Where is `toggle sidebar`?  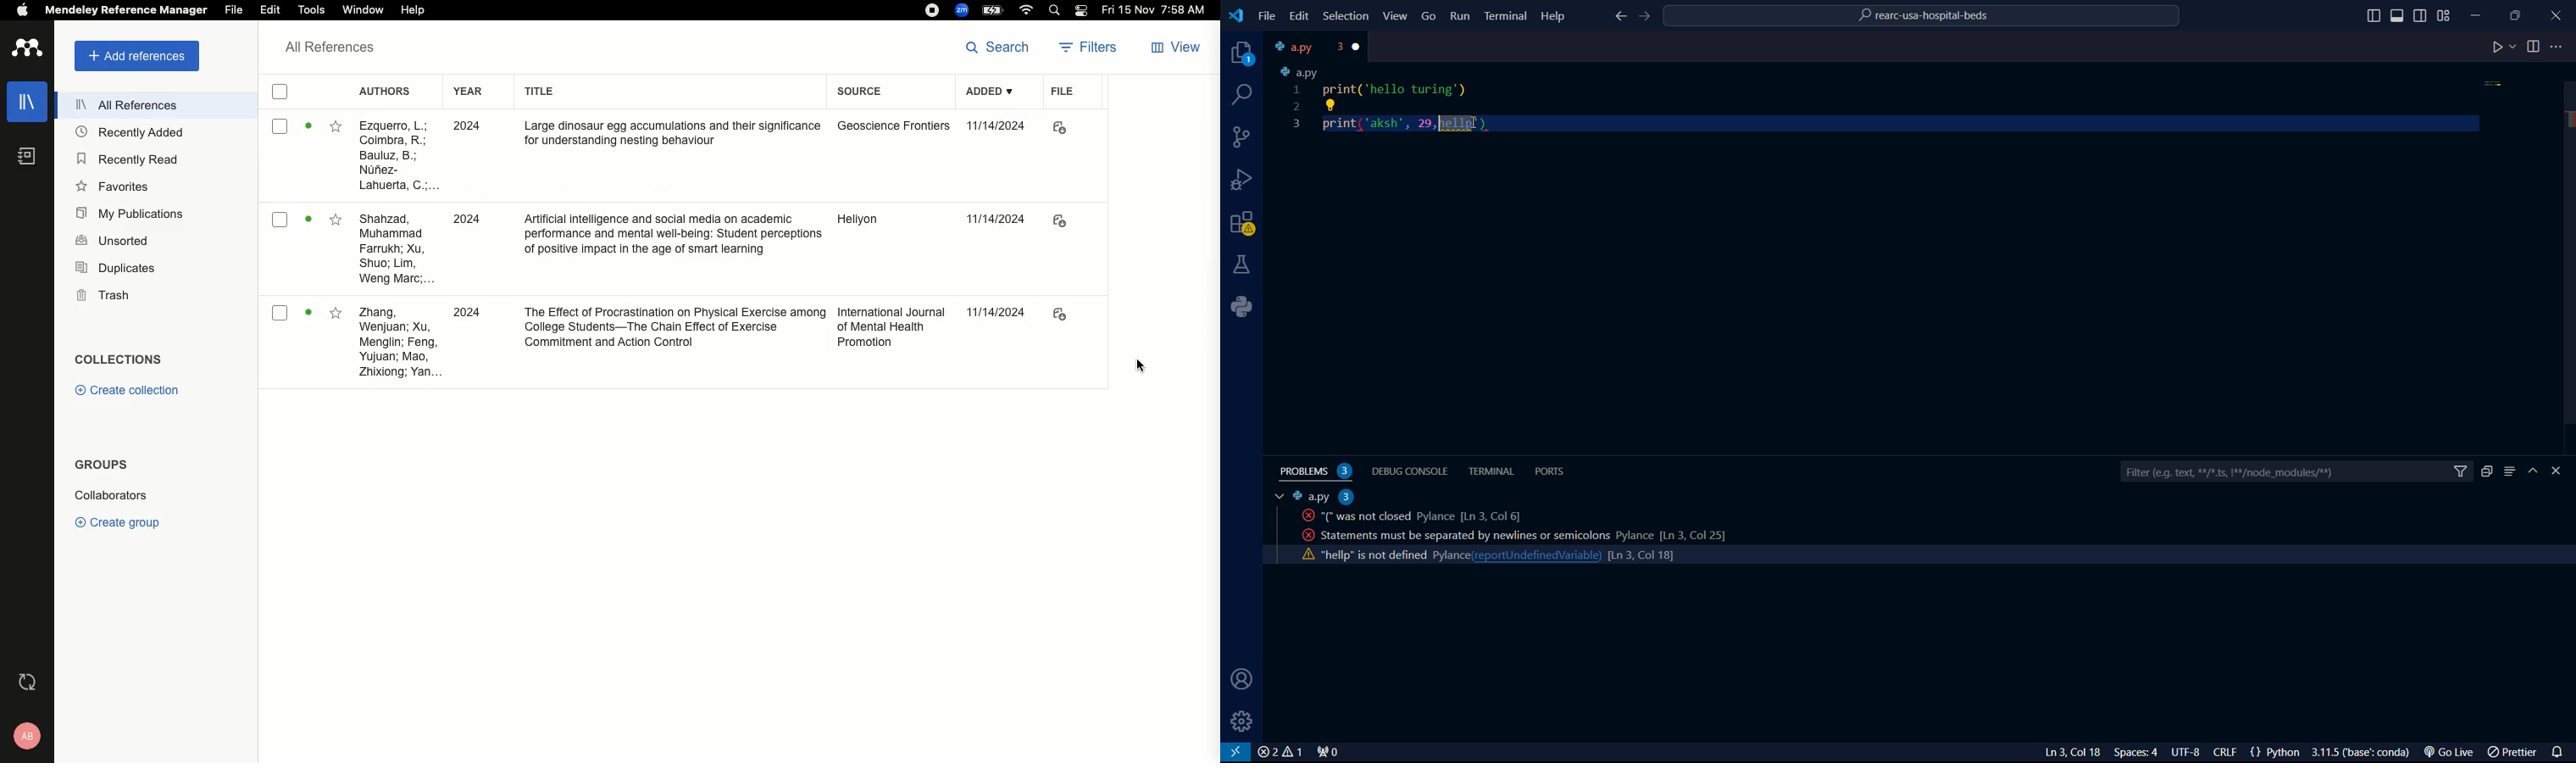 toggle sidebar is located at coordinates (2421, 14).